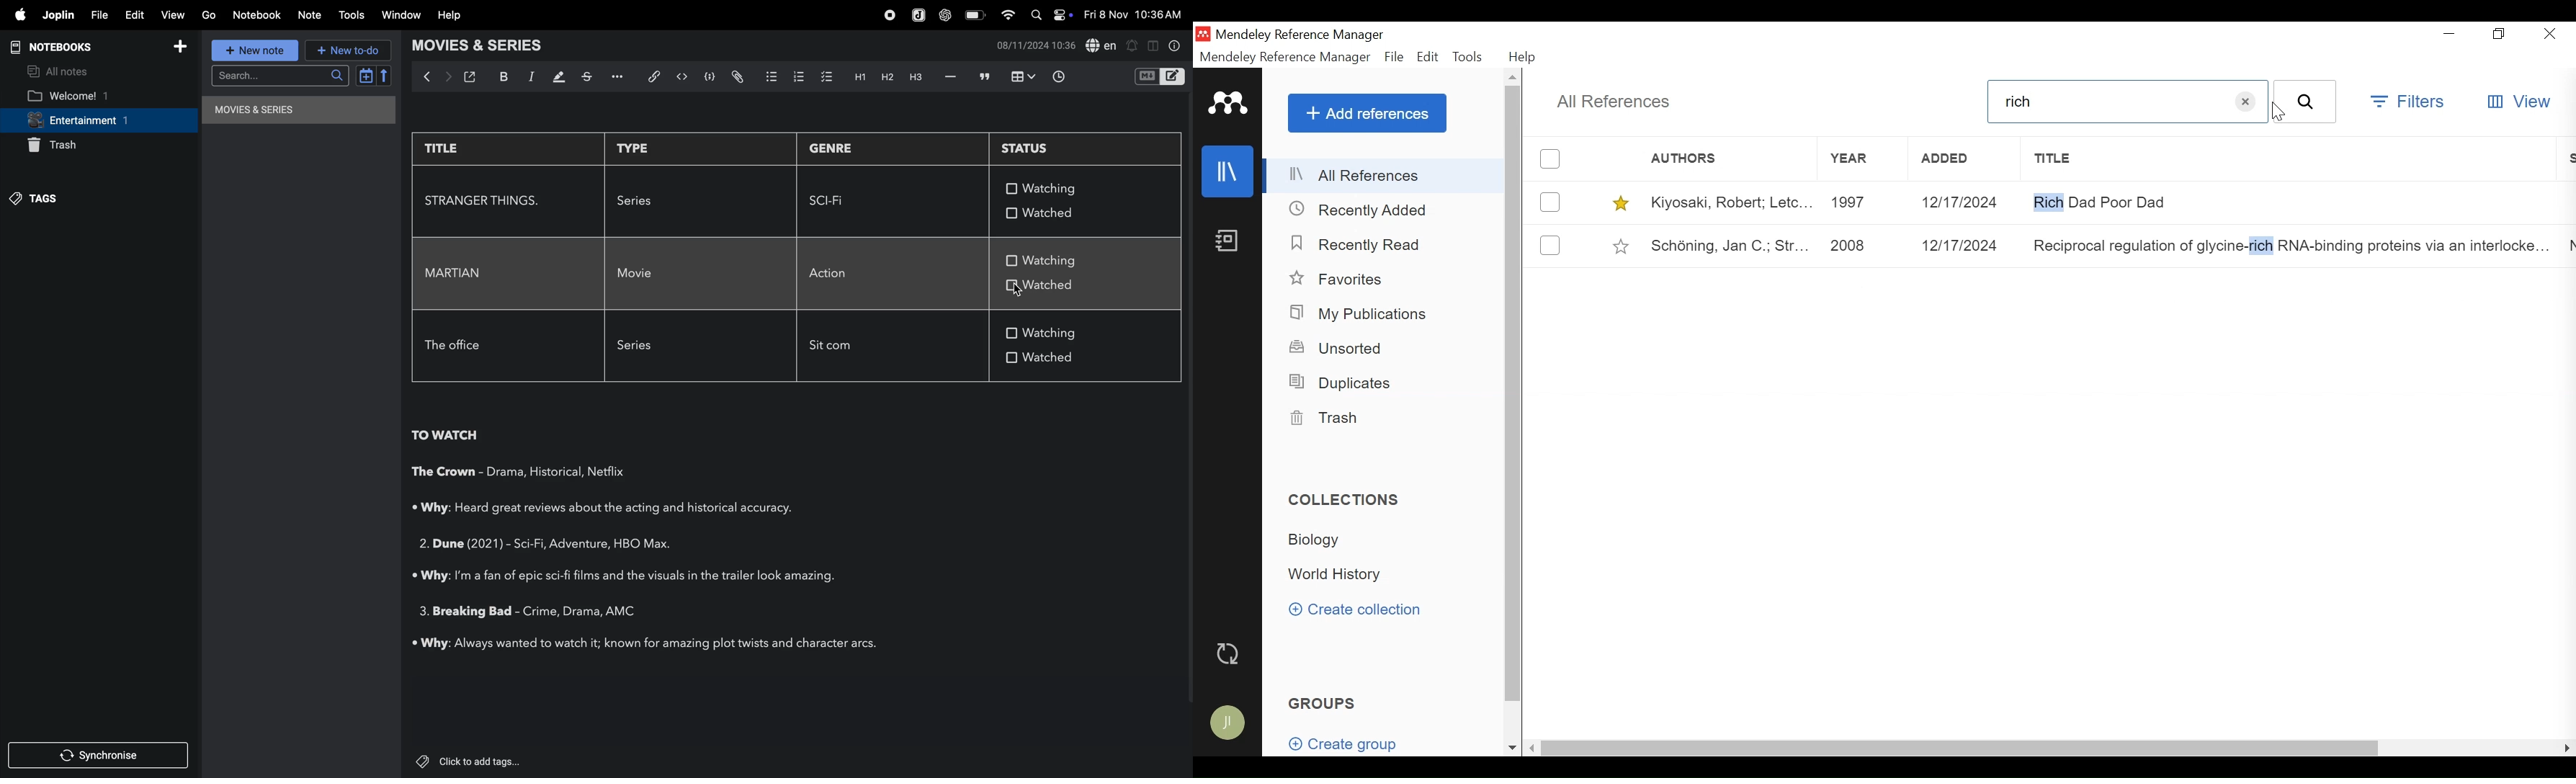 This screenshot has width=2576, height=784. Describe the element at coordinates (1009, 212) in the screenshot. I see `check box` at that location.